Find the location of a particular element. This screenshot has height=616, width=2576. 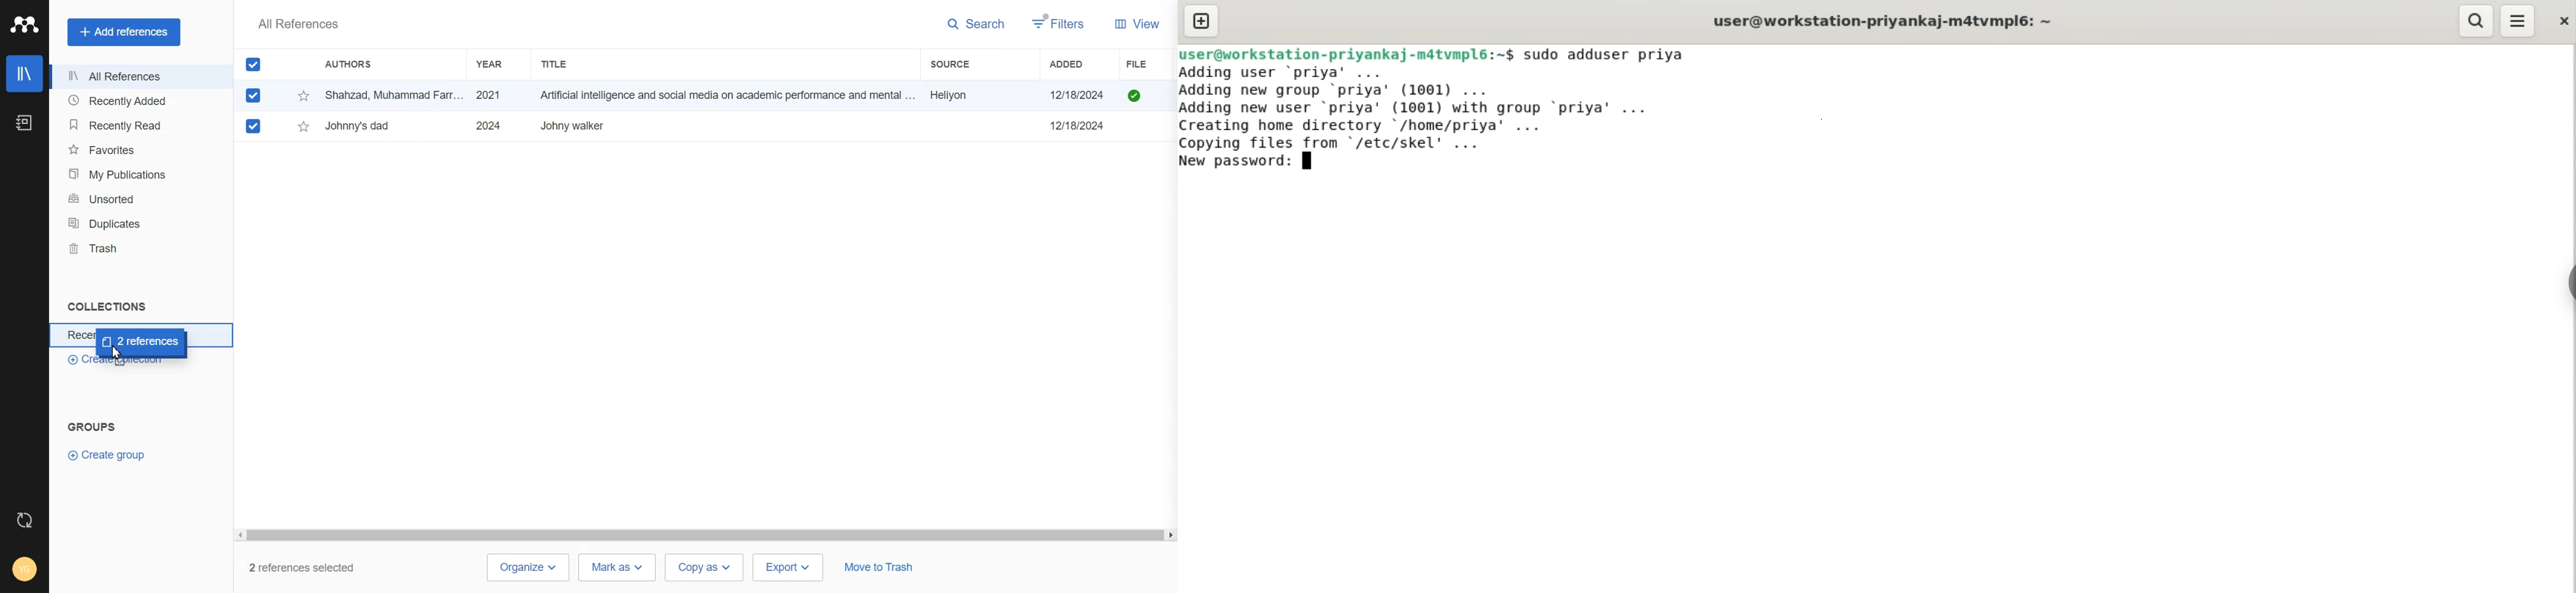

2 references selected is located at coordinates (309, 568).